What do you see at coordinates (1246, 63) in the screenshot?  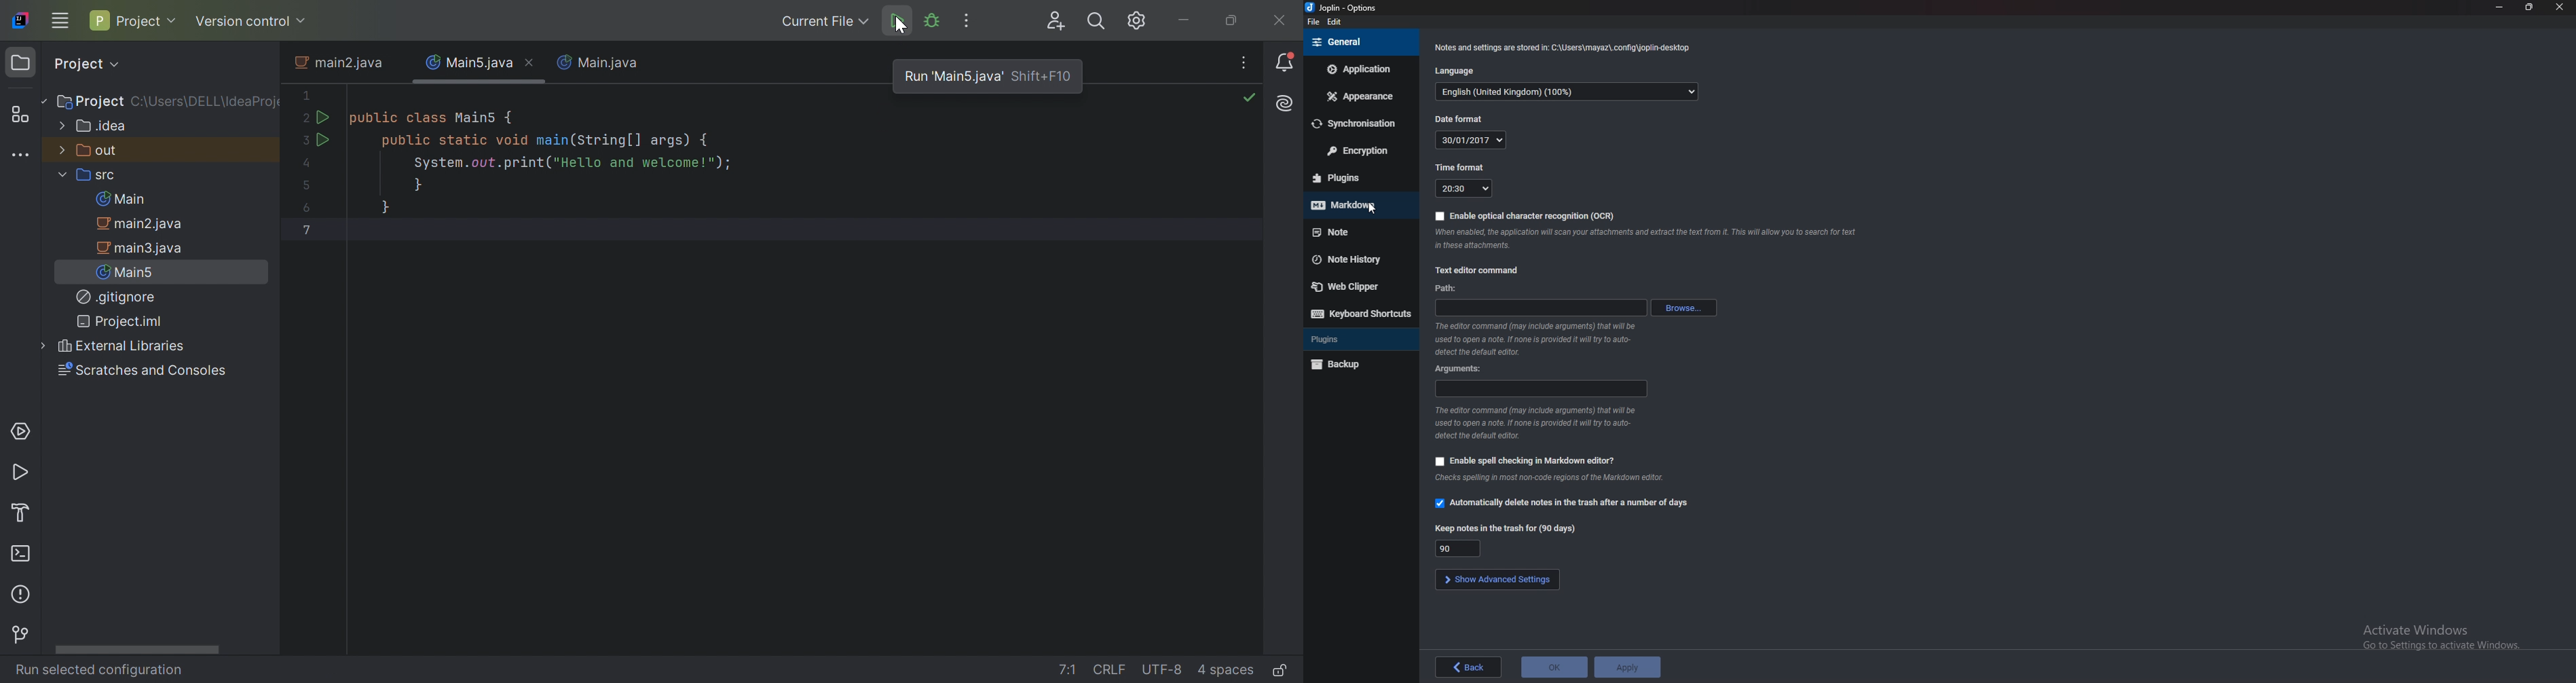 I see `Recent Files, Tab Actions, and More` at bounding box center [1246, 63].